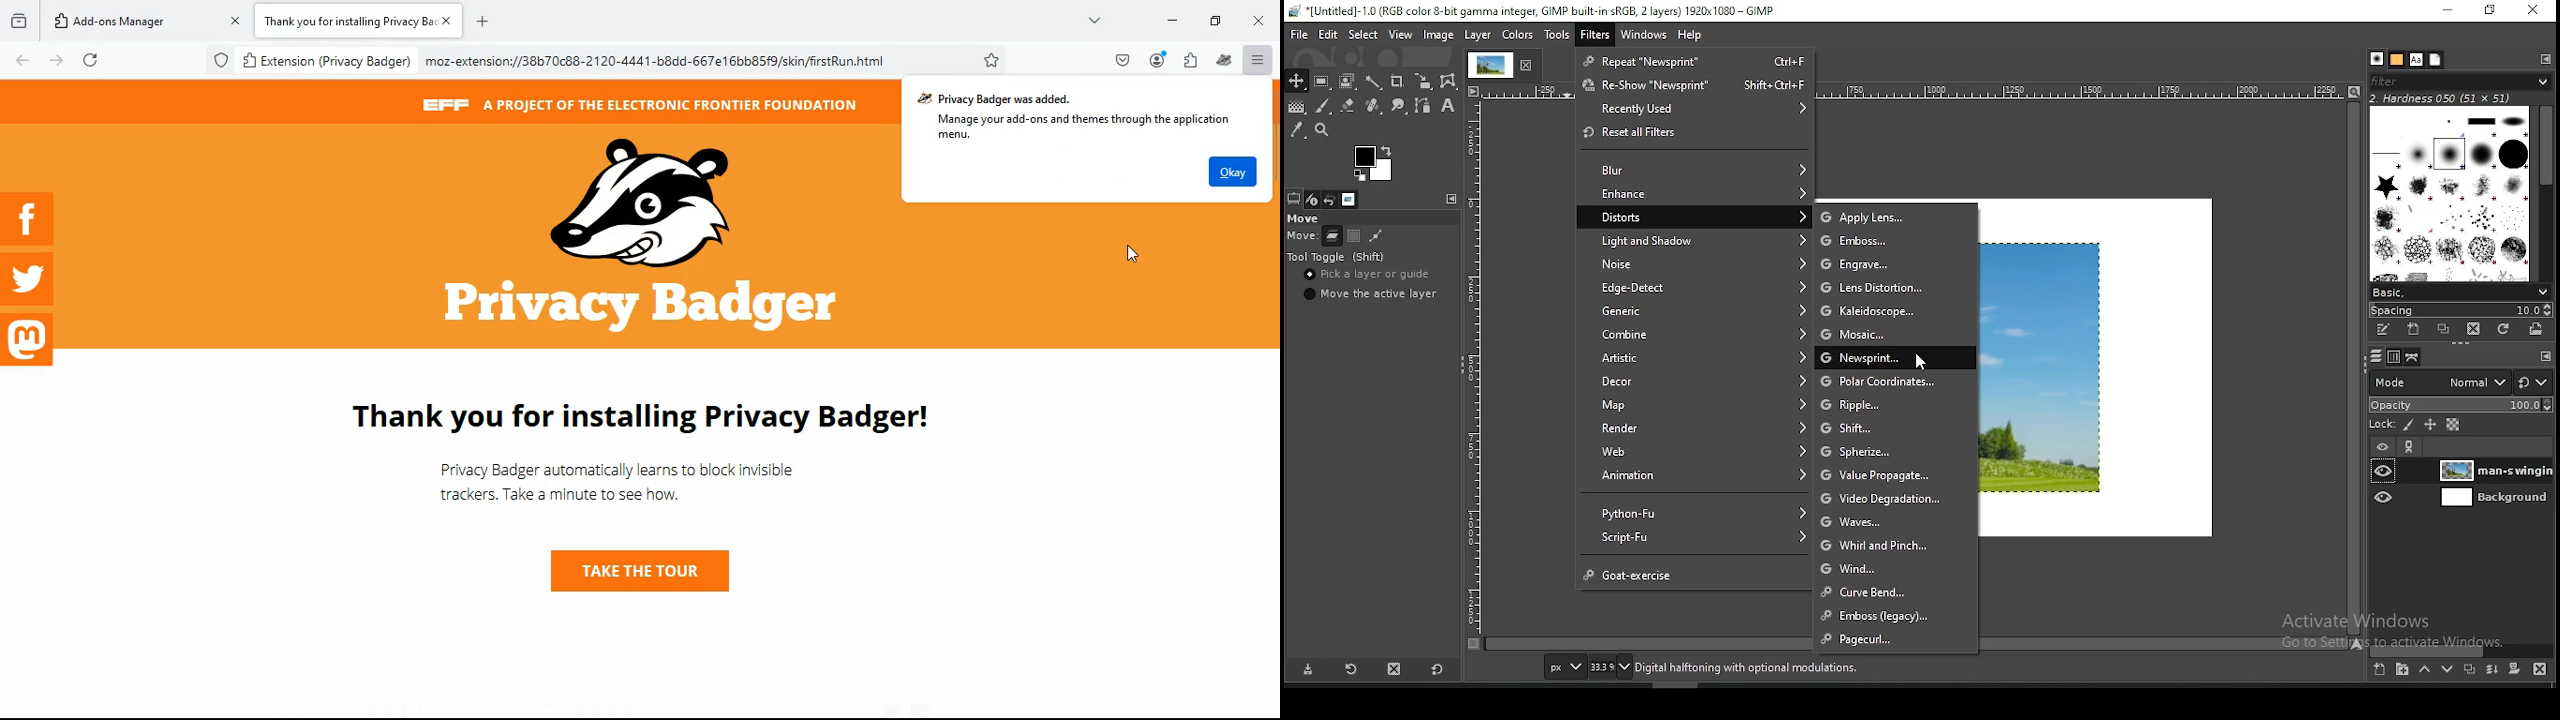 The height and width of the screenshot is (728, 2576). Describe the element at coordinates (86, 60) in the screenshot. I see `refresh` at that location.